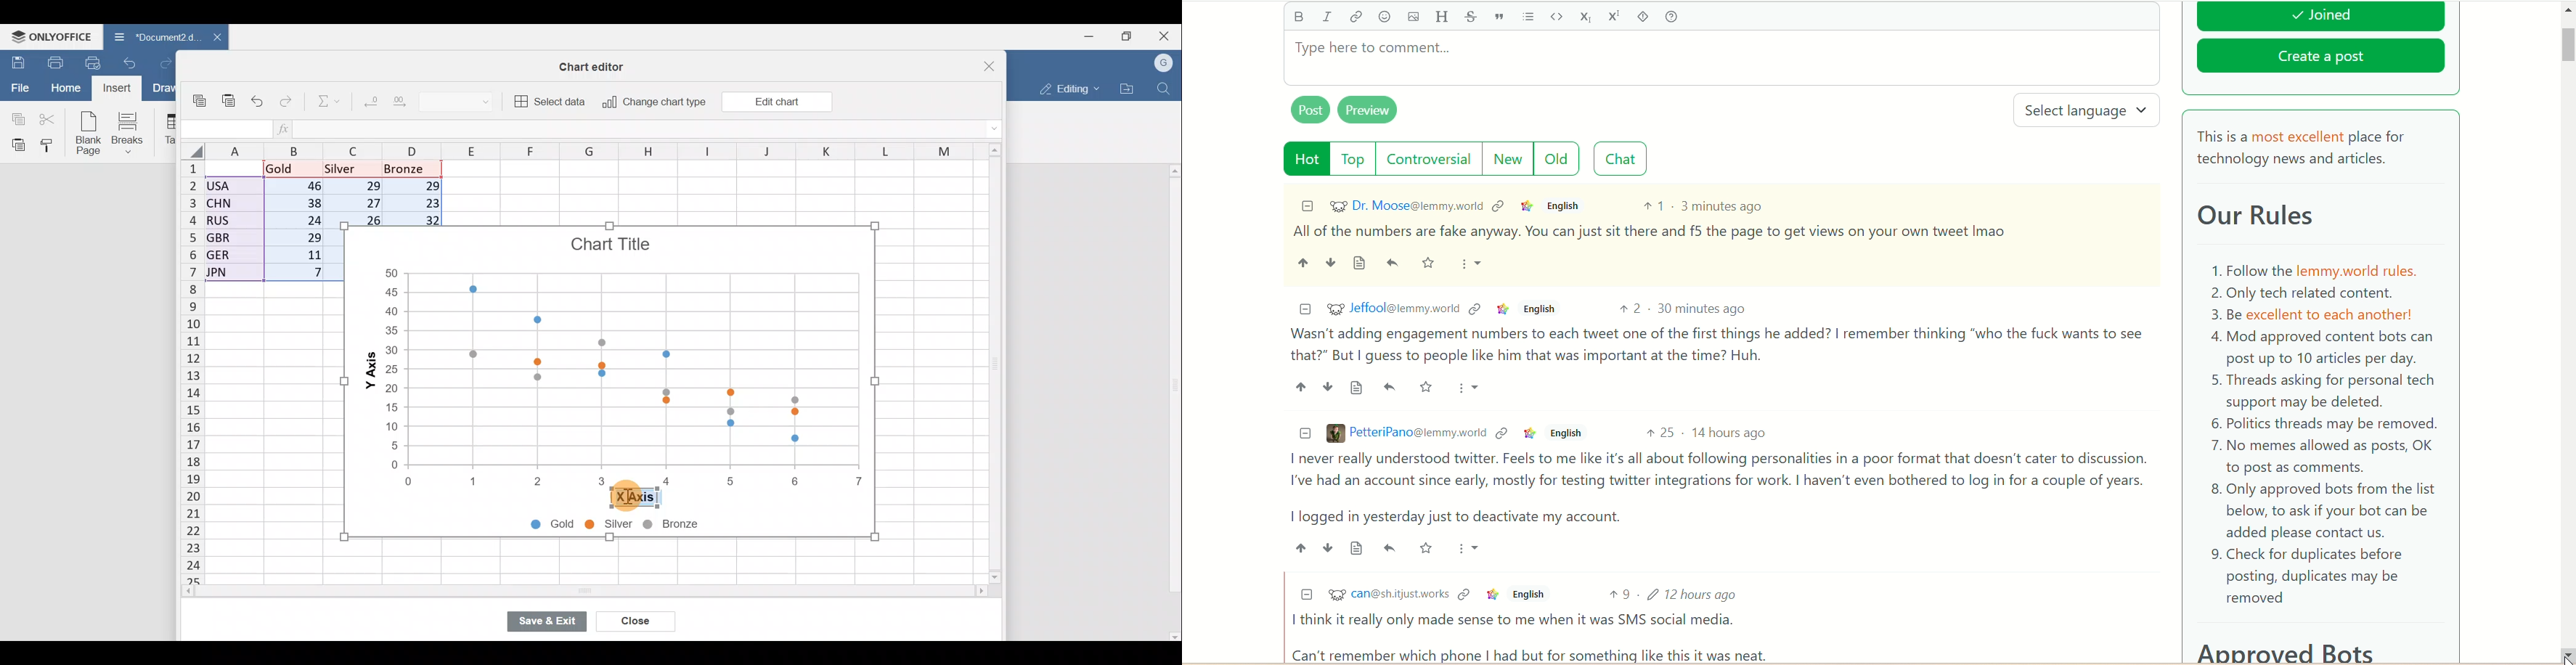  What do you see at coordinates (1358, 547) in the screenshot?
I see `Source` at bounding box center [1358, 547].